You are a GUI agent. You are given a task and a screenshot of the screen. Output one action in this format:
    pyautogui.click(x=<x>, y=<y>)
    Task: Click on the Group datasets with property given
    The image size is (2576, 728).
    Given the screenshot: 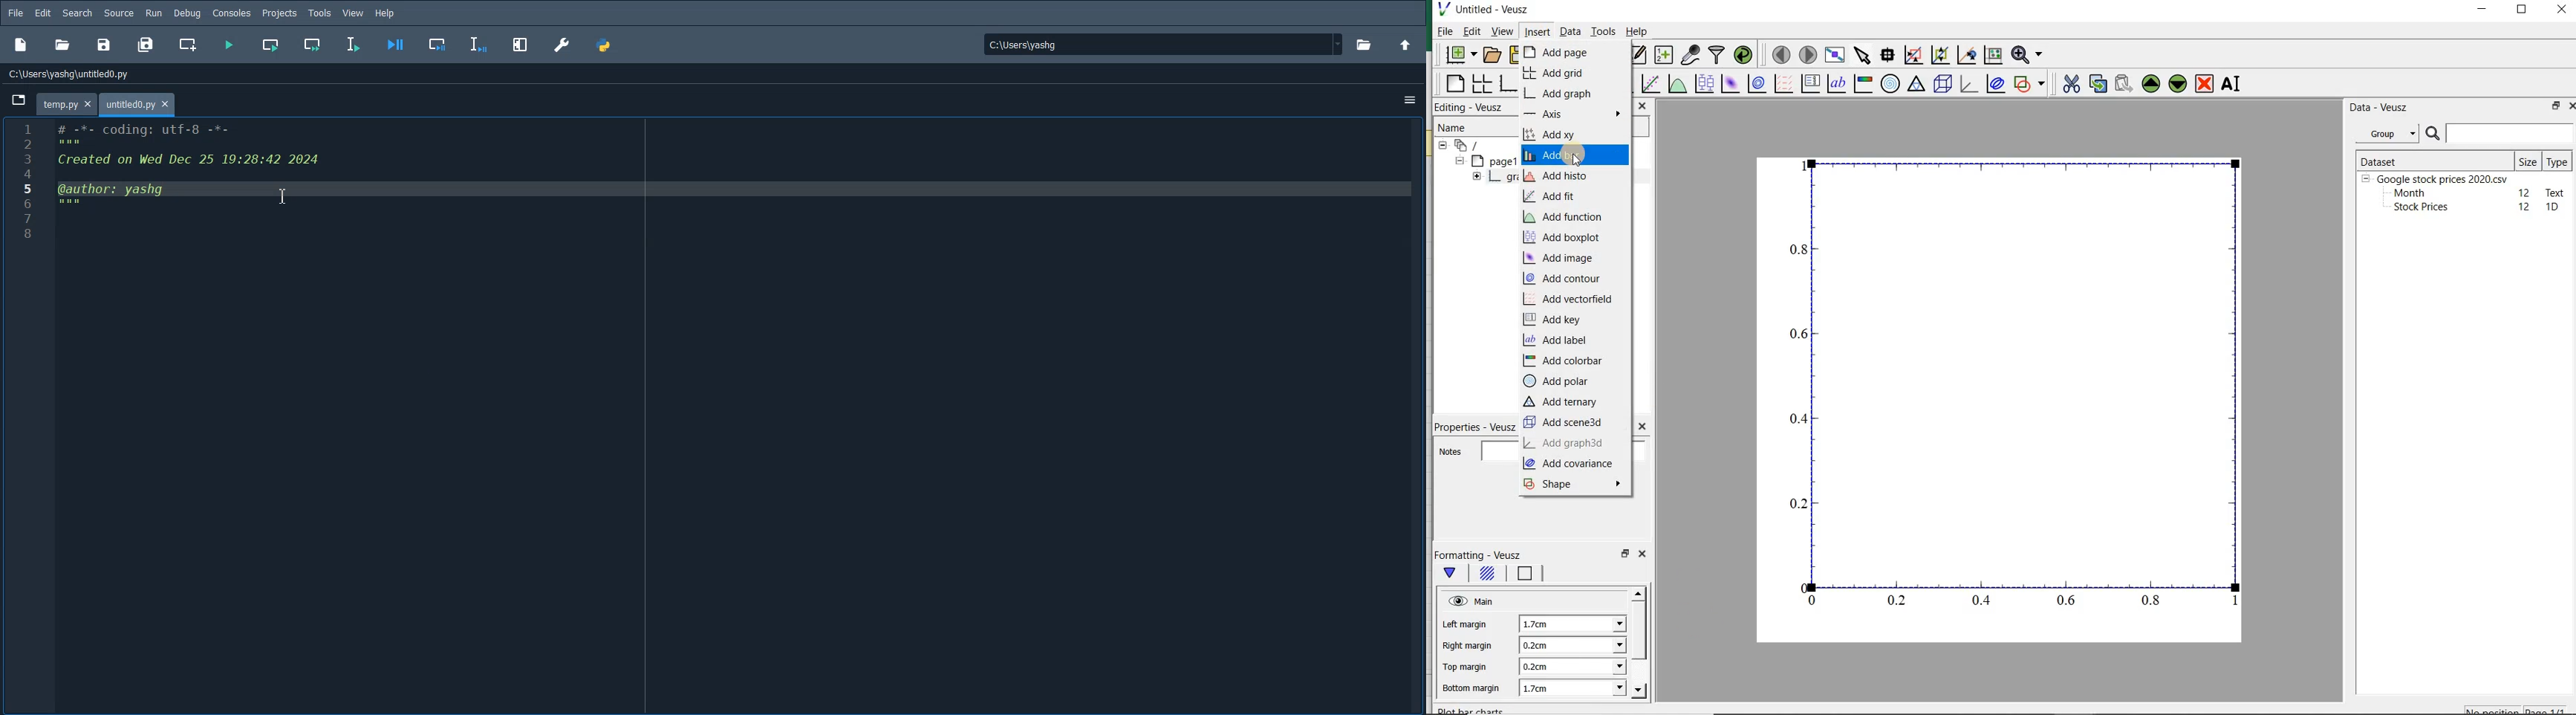 What is the action you would take?
    pyautogui.click(x=2383, y=134)
    